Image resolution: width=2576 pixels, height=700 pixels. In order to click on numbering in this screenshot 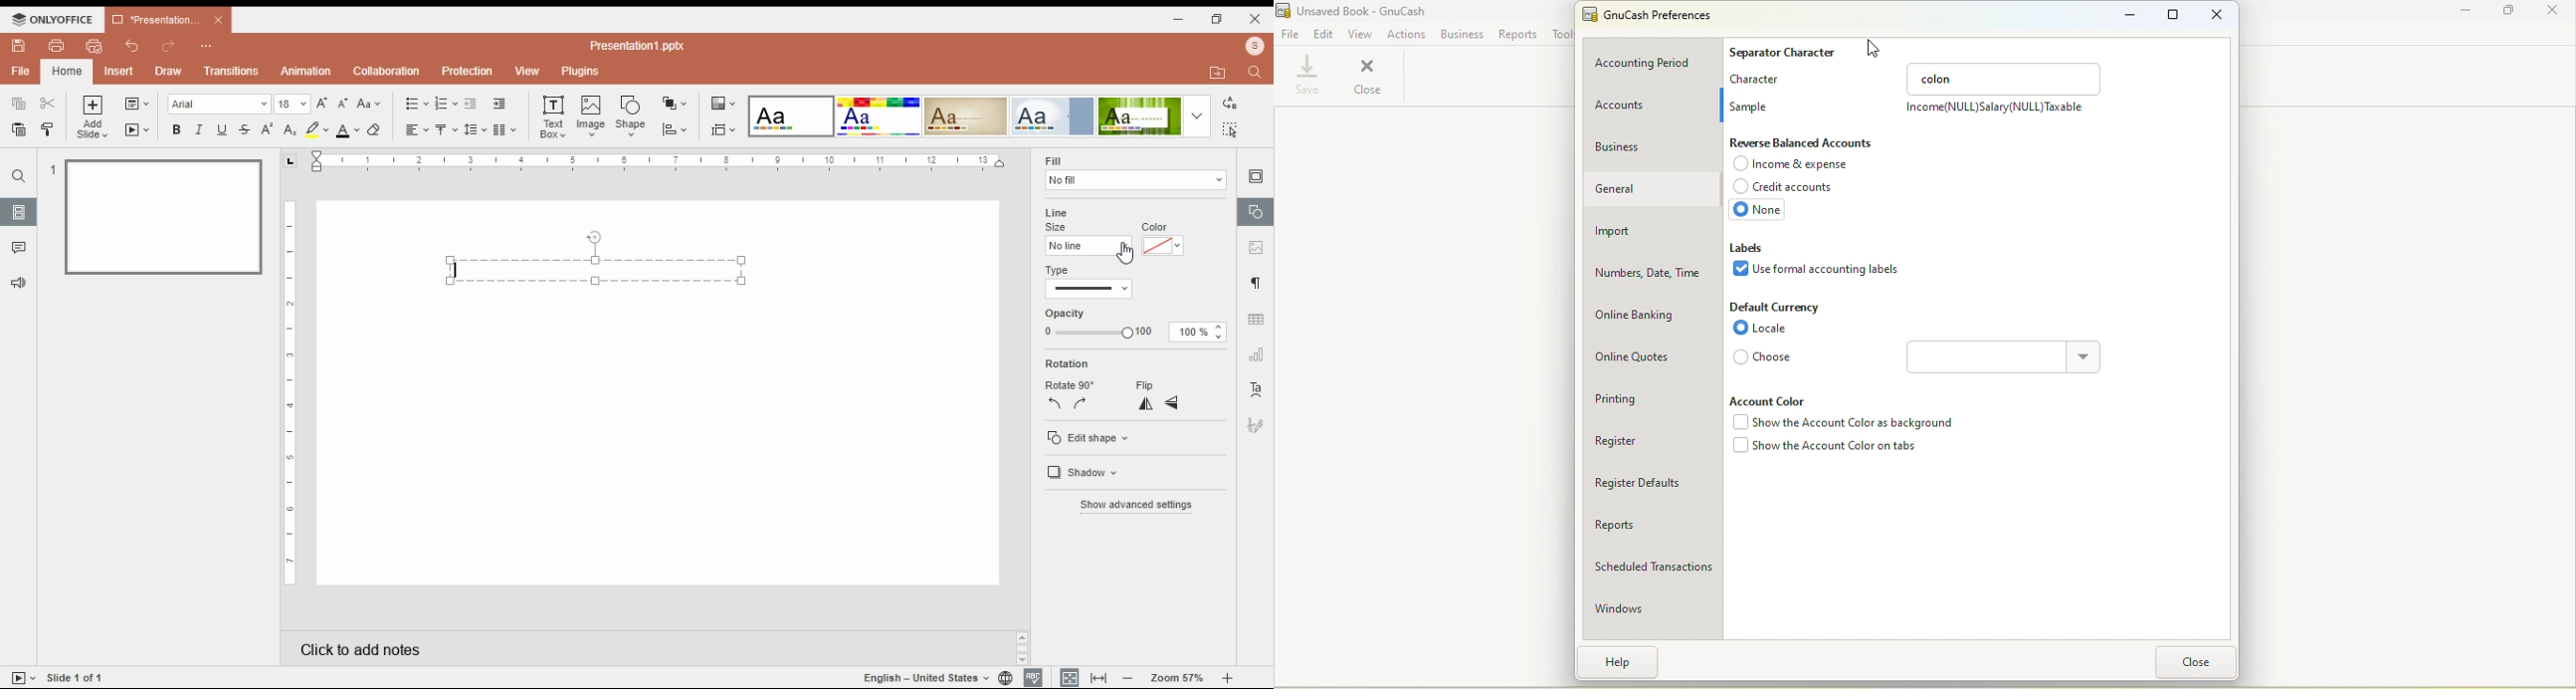, I will do `click(446, 104)`.